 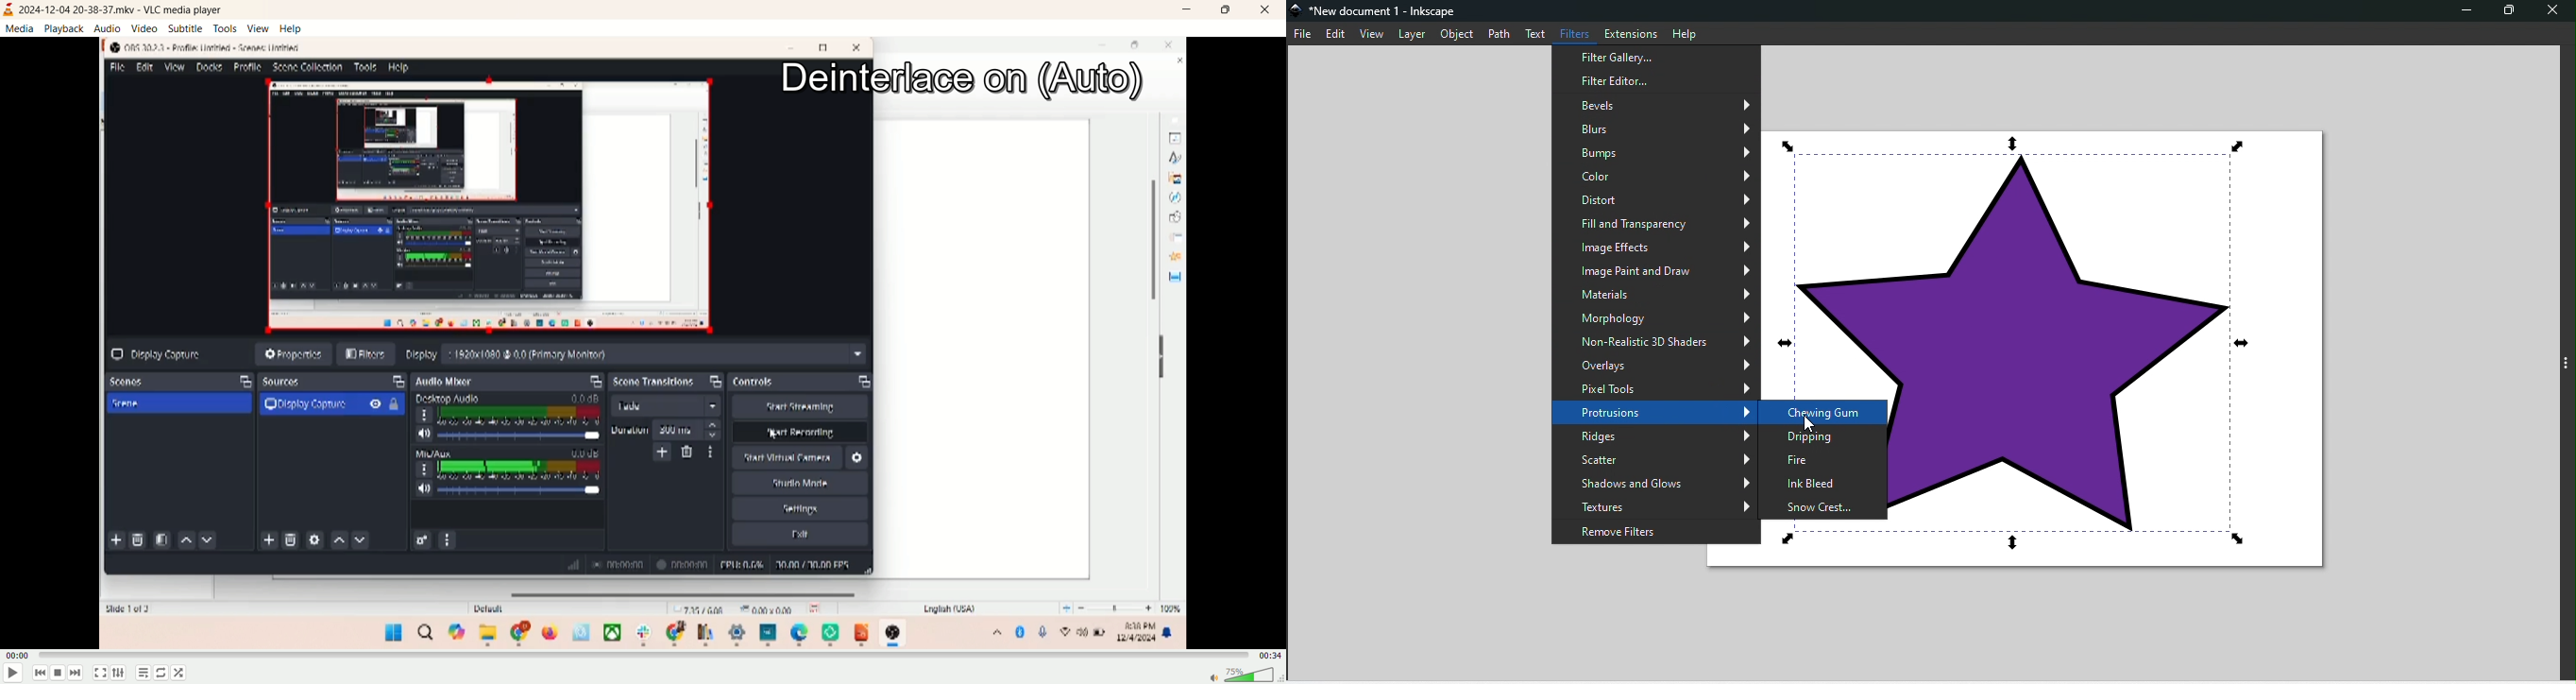 What do you see at coordinates (1658, 268) in the screenshot?
I see `Image paint and draw` at bounding box center [1658, 268].